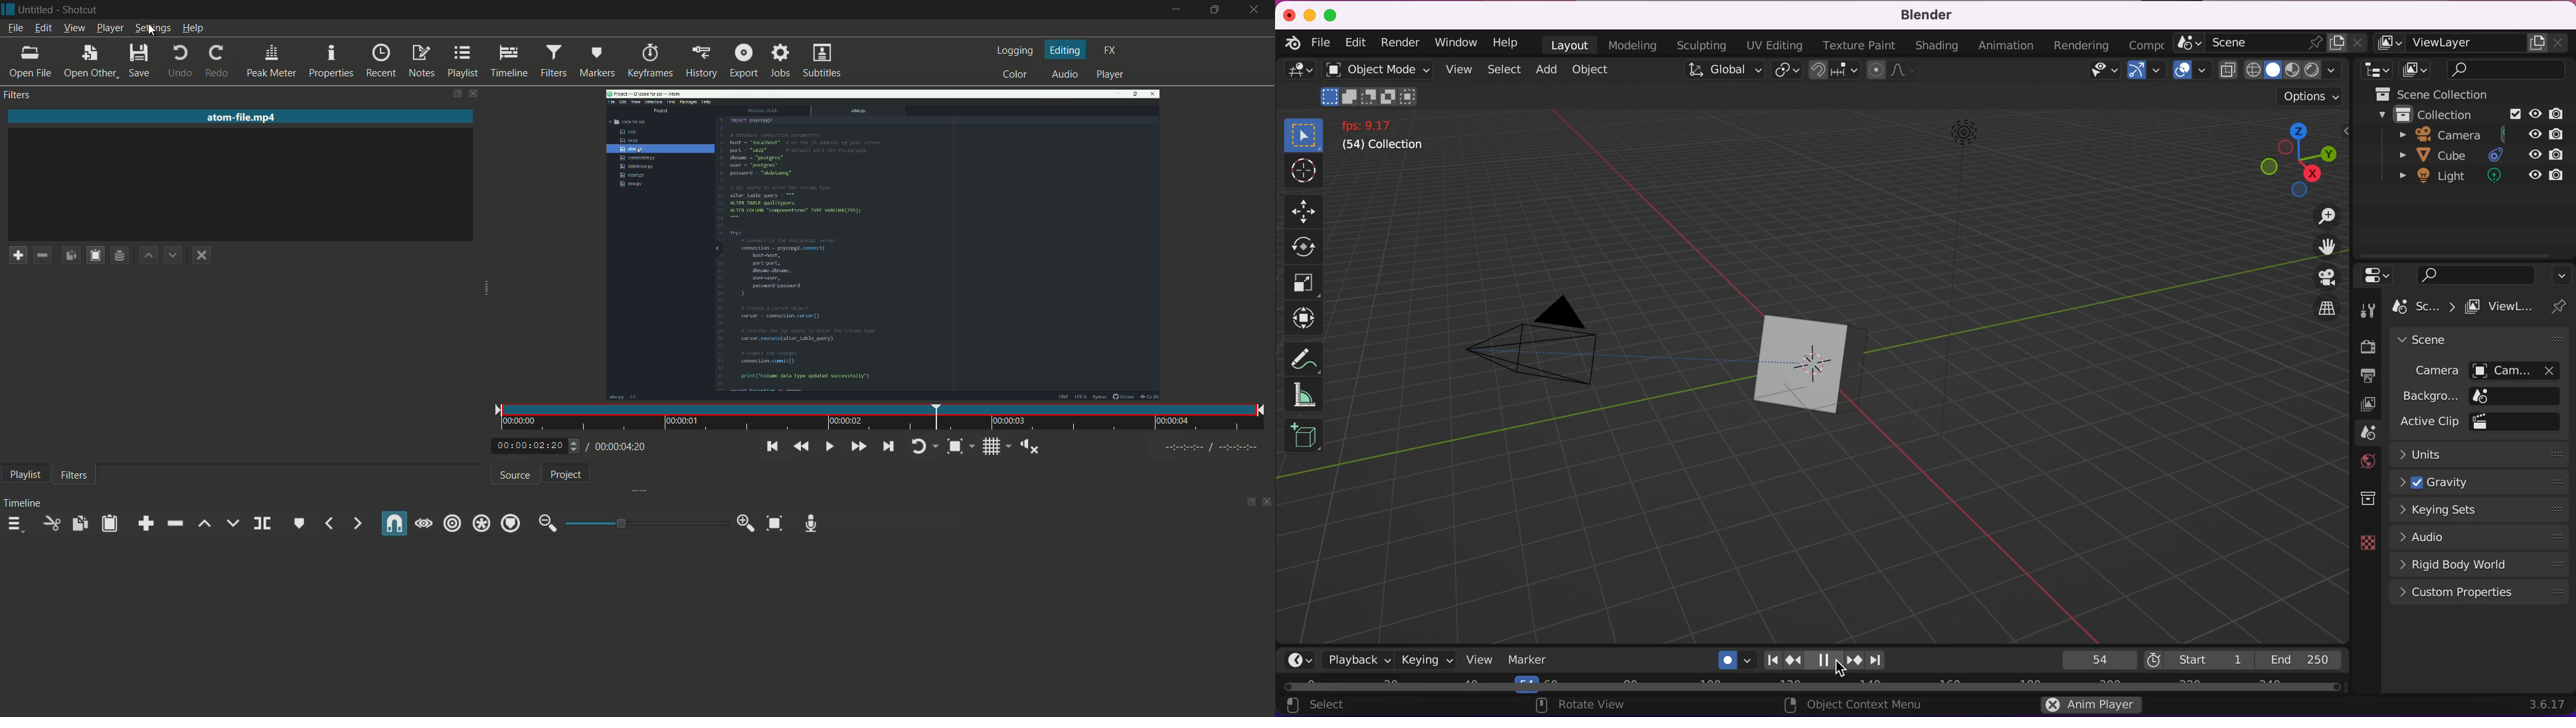 The width and height of the screenshot is (2576, 728). Describe the element at coordinates (242, 118) in the screenshot. I see `imported file name` at that location.